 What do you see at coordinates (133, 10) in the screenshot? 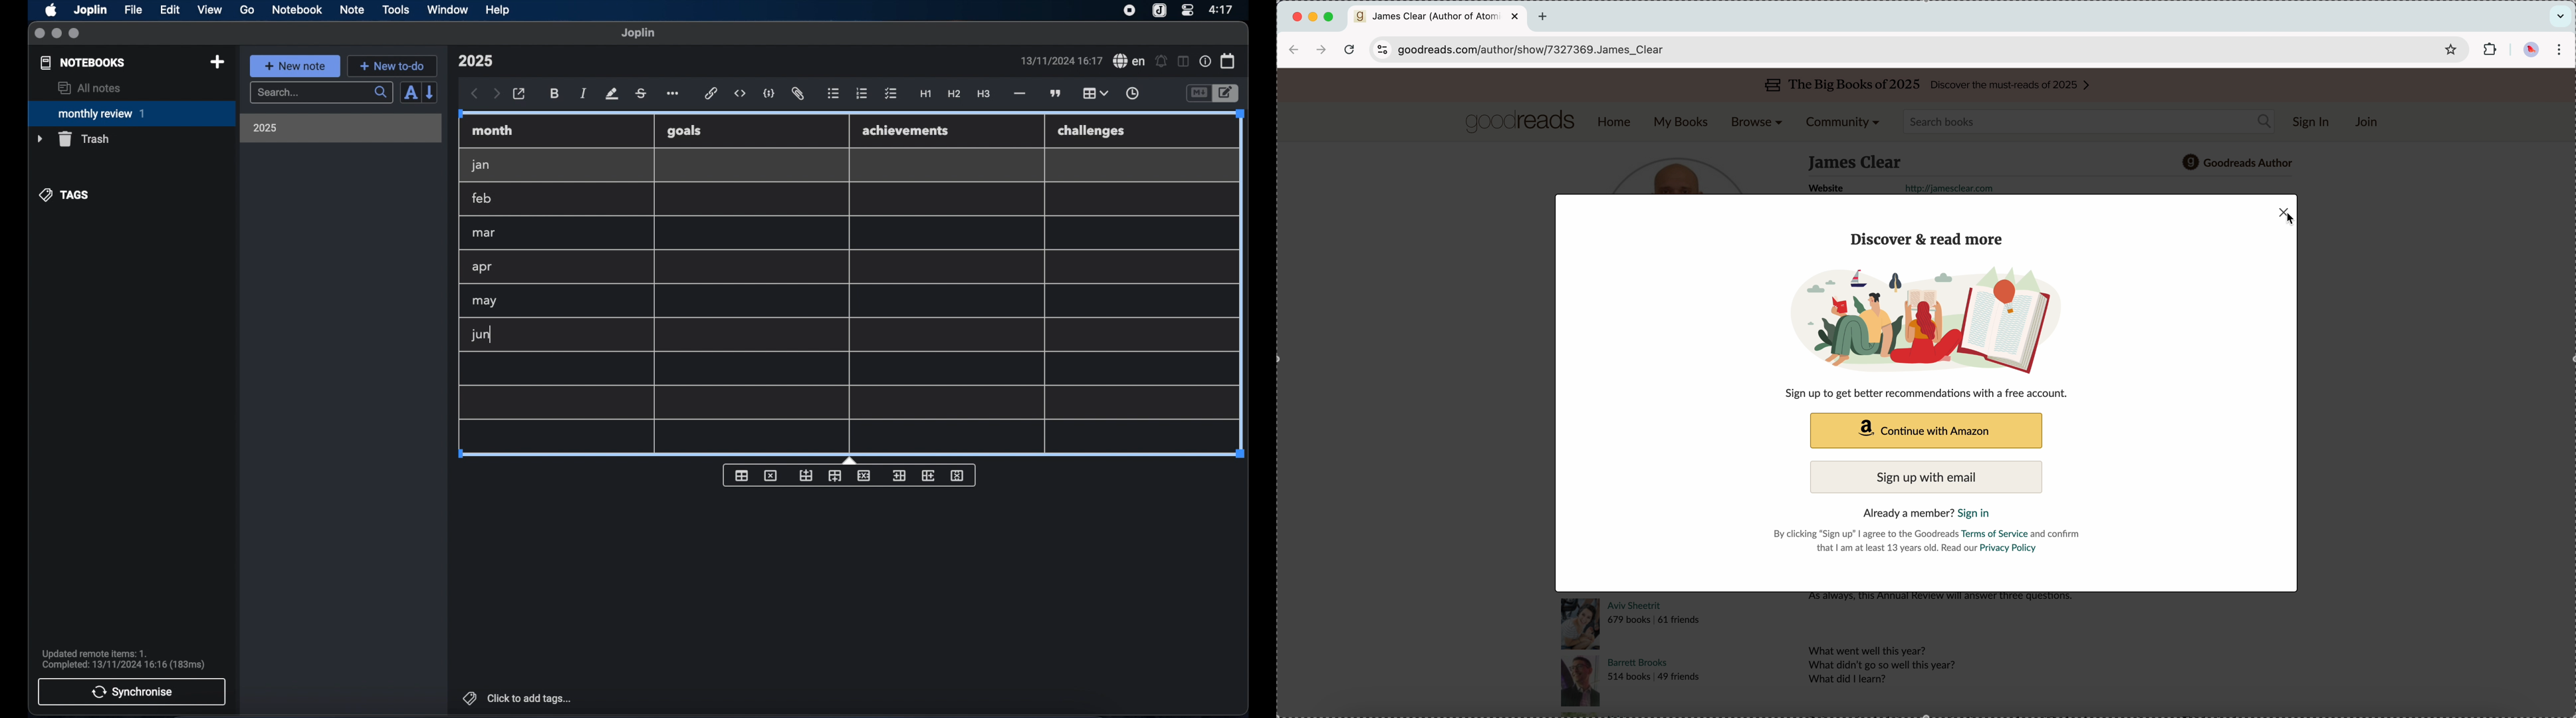
I see `file` at bounding box center [133, 10].